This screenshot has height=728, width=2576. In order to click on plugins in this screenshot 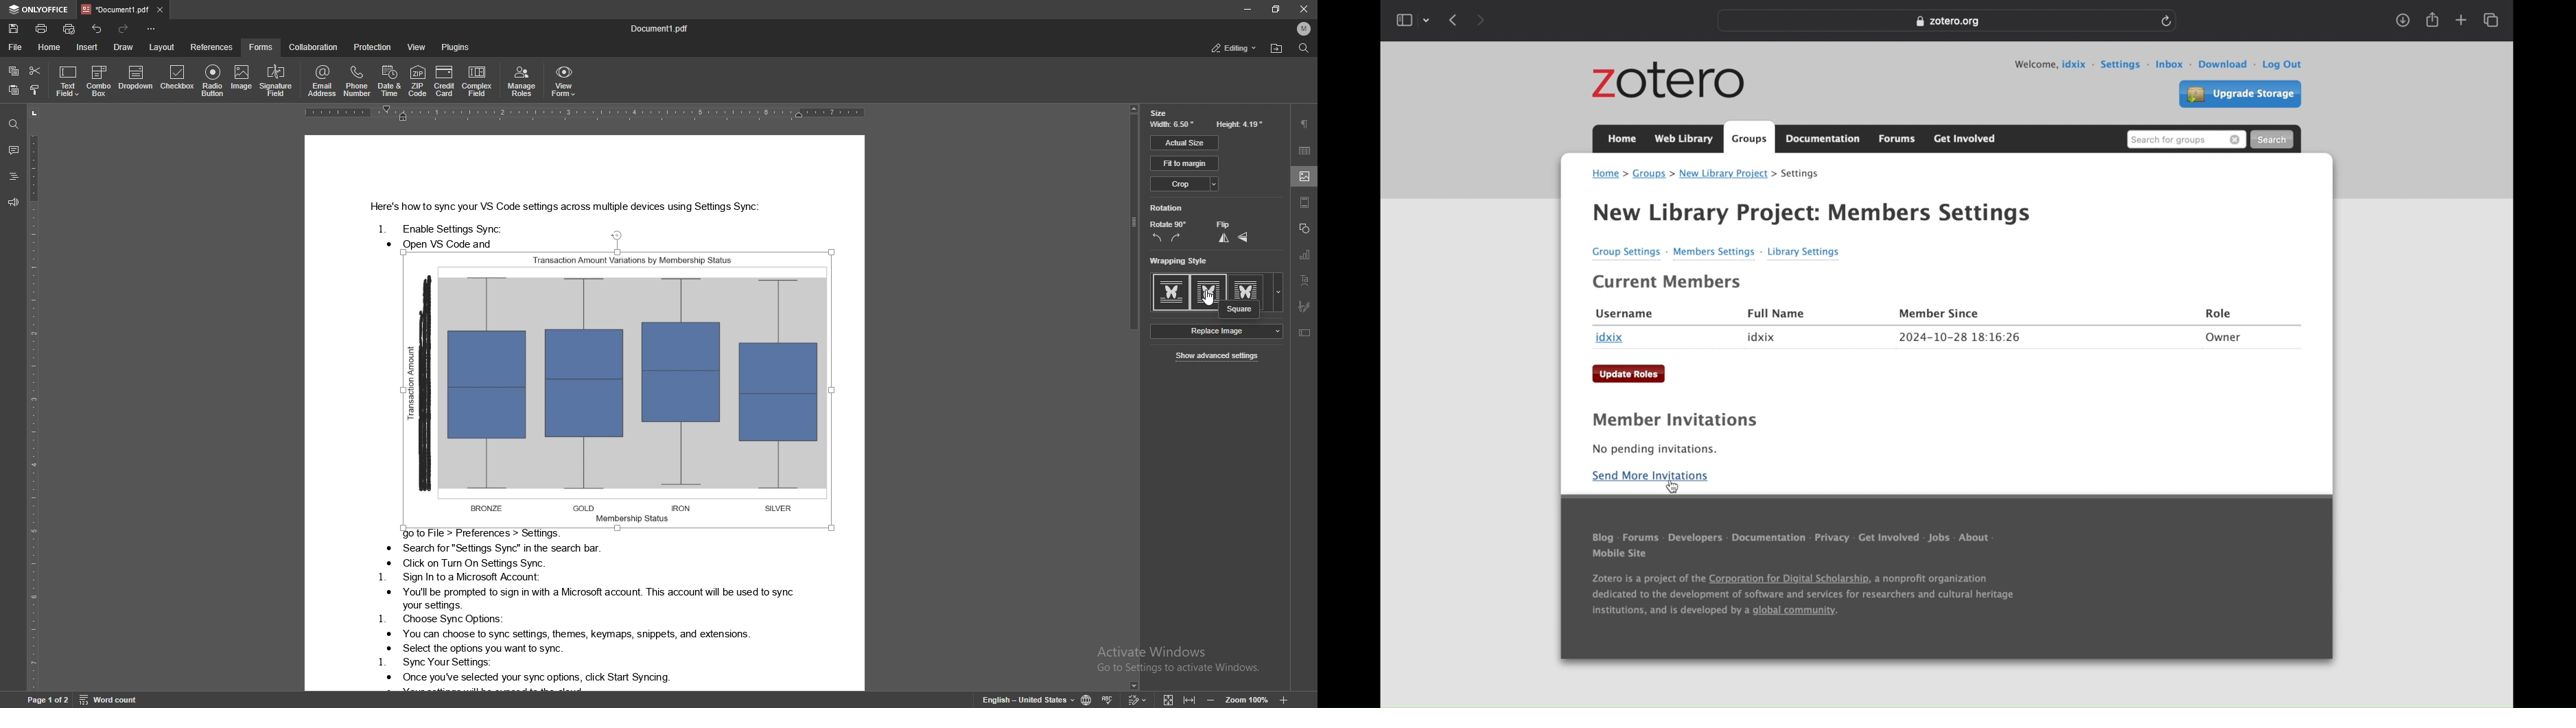, I will do `click(457, 46)`.